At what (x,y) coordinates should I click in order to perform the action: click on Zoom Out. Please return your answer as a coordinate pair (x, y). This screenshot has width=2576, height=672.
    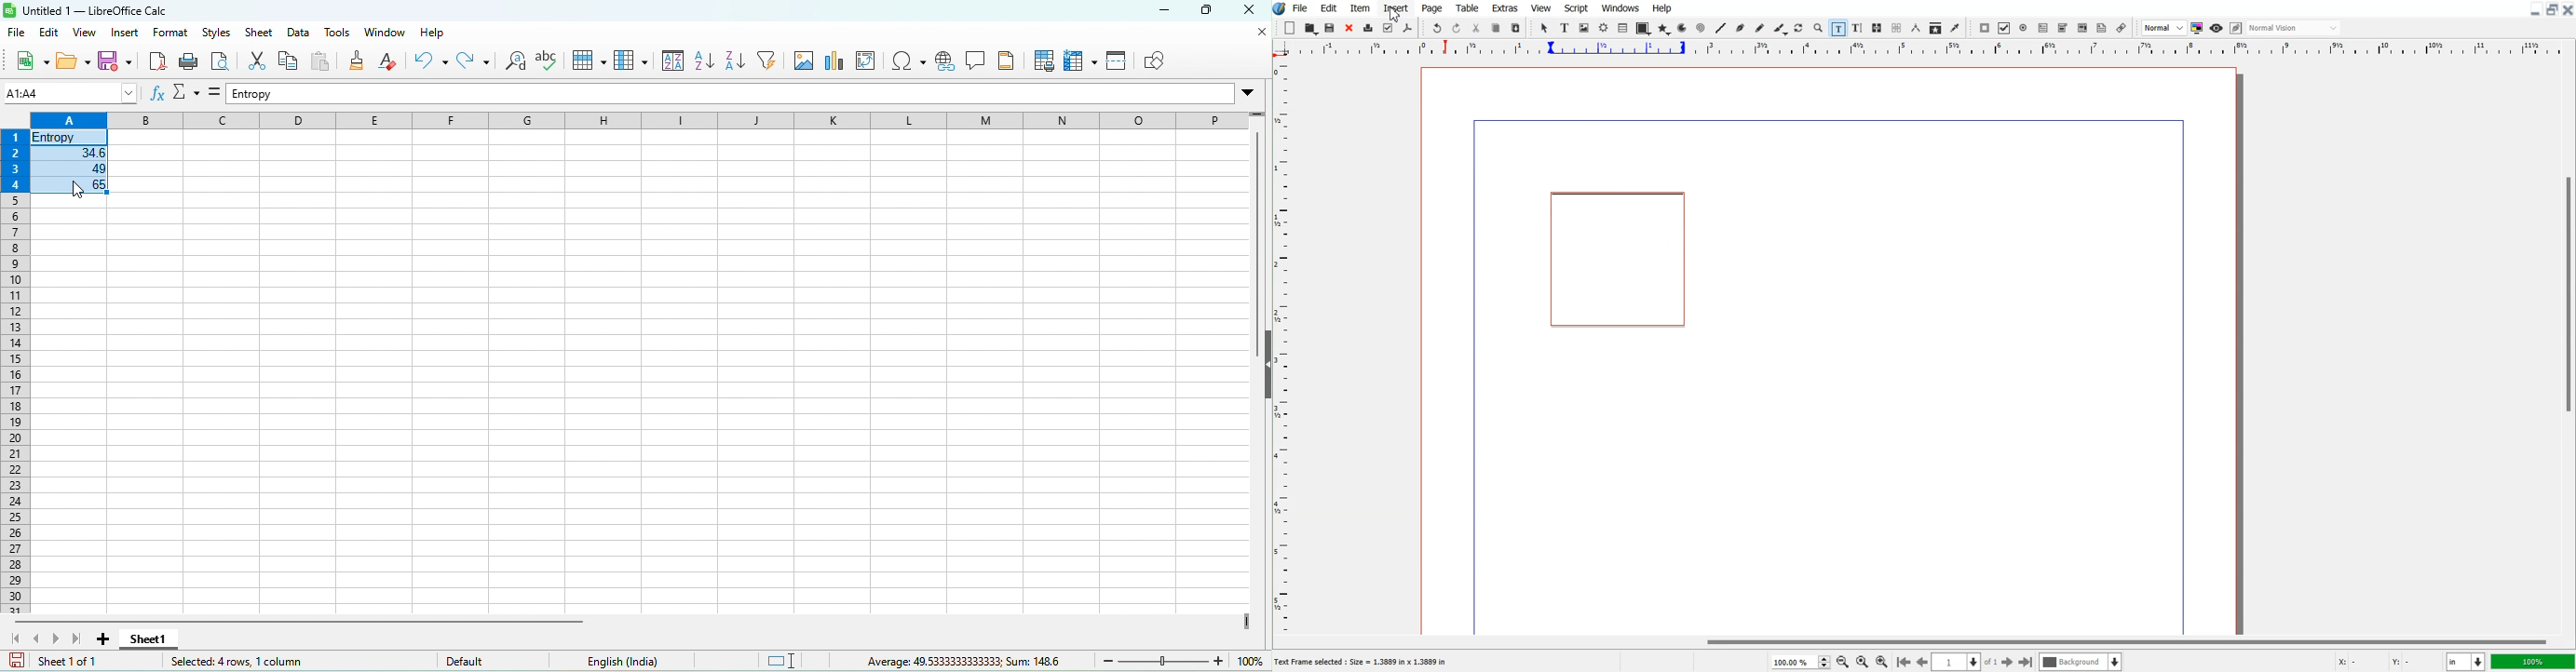
    Looking at the image, I should click on (1843, 662).